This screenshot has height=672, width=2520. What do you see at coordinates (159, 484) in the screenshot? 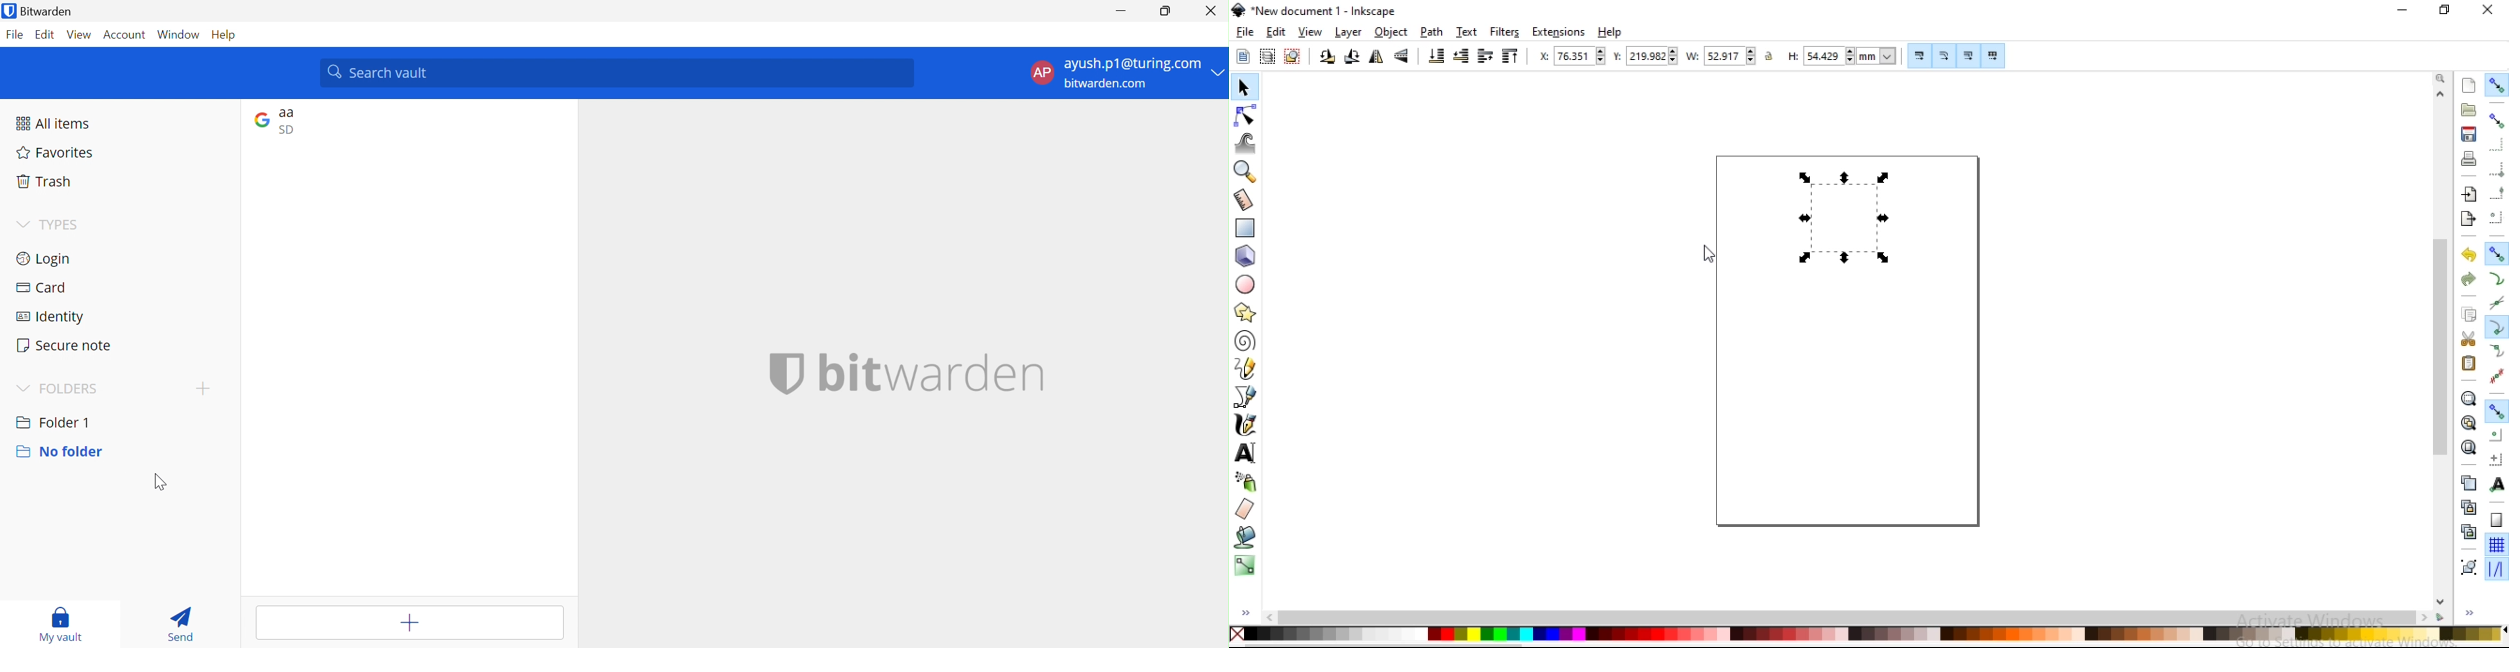
I see `Cursor` at bounding box center [159, 484].